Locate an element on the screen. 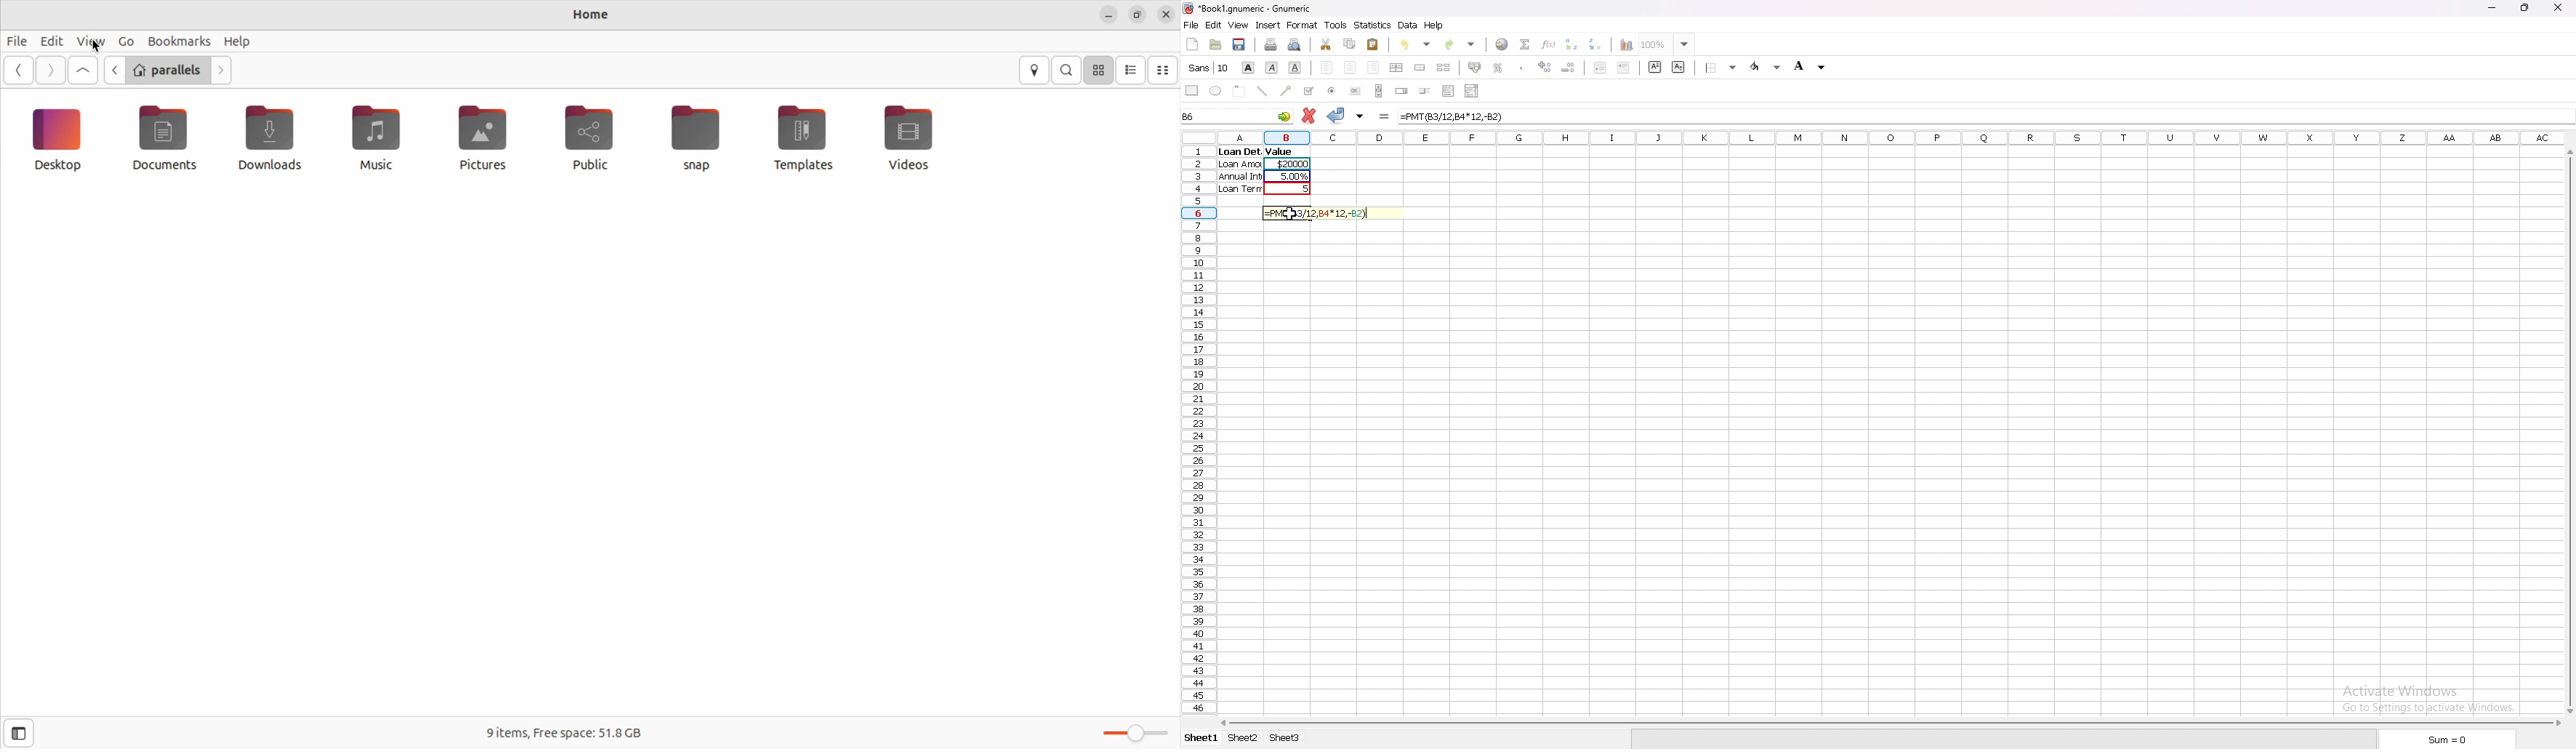 The width and height of the screenshot is (2576, 756). functions is located at coordinates (1550, 45).